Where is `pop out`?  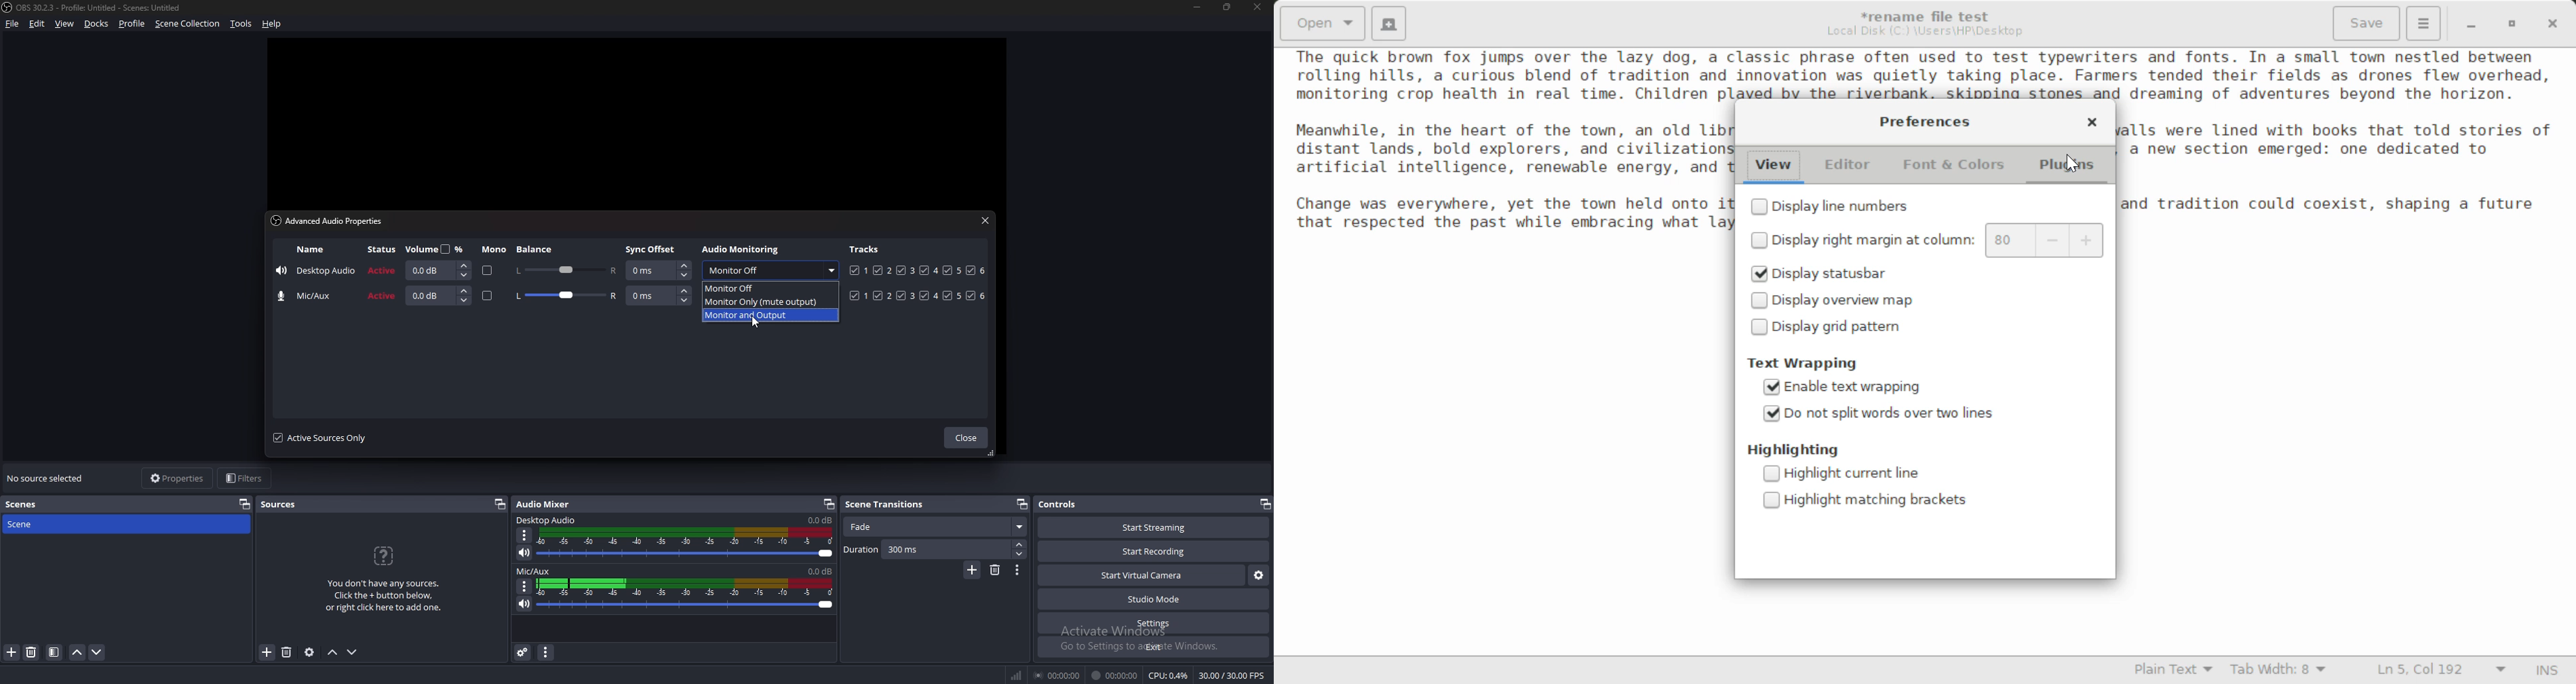 pop out is located at coordinates (1022, 504).